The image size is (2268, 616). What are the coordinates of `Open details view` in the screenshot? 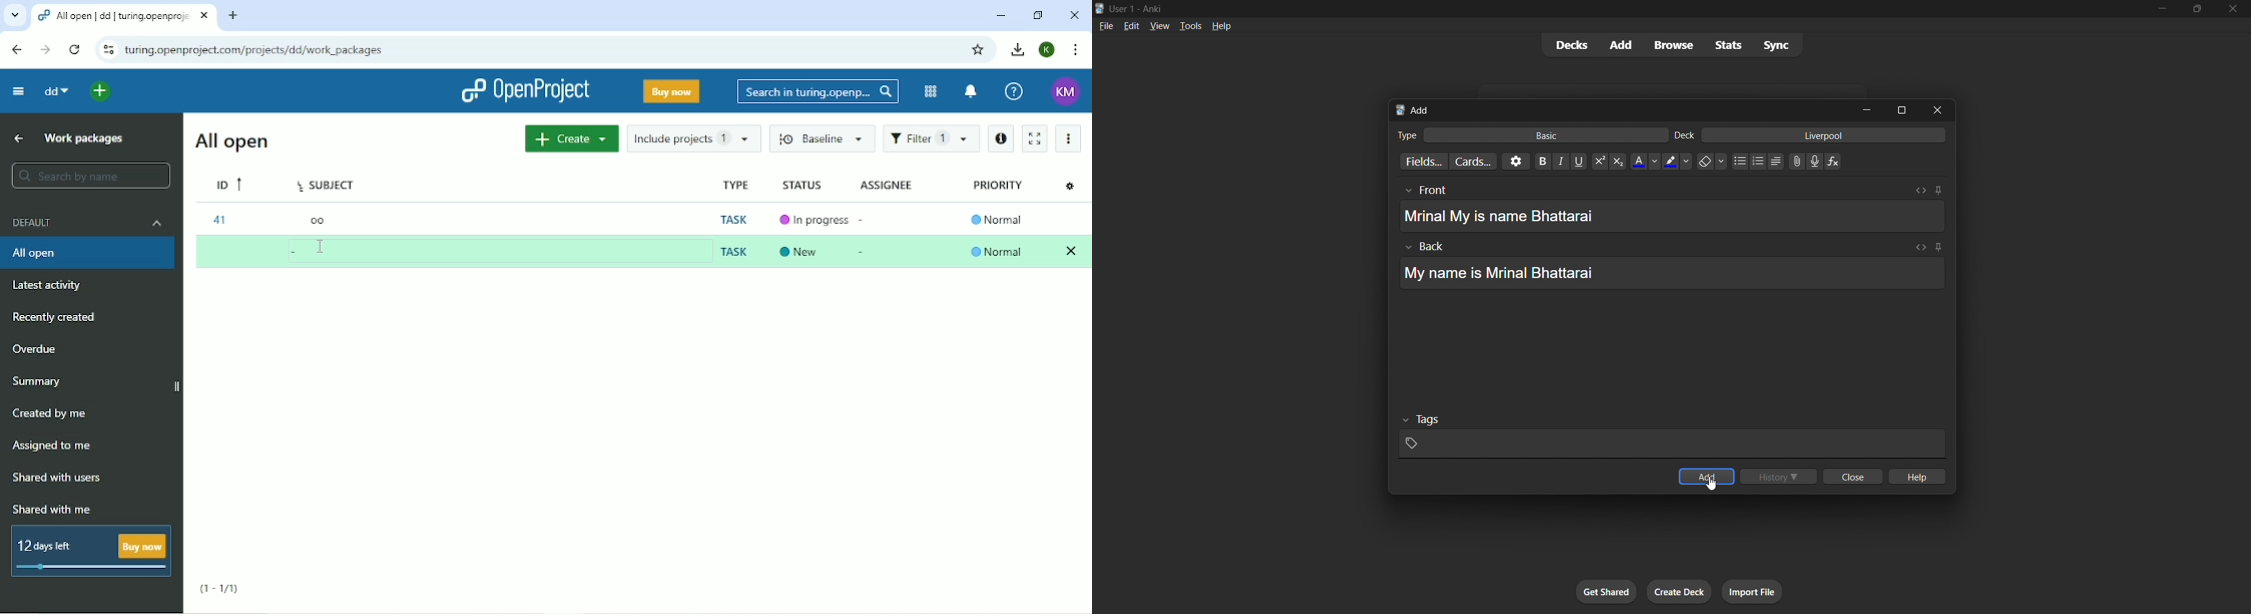 It's located at (1001, 138).